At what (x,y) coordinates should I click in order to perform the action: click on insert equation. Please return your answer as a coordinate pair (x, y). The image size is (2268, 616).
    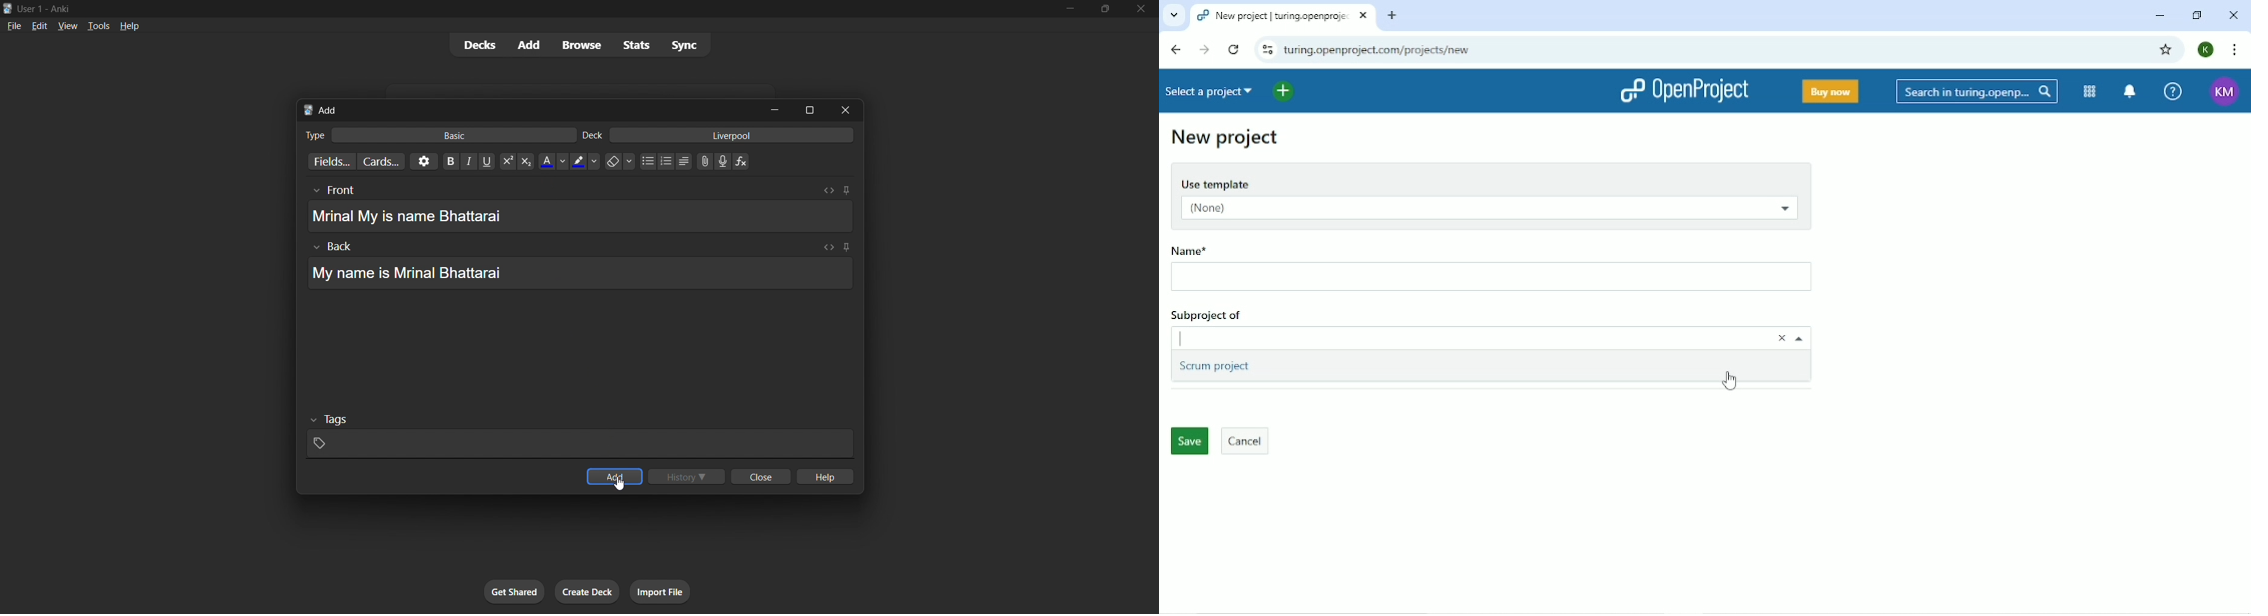
    Looking at the image, I should click on (742, 159).